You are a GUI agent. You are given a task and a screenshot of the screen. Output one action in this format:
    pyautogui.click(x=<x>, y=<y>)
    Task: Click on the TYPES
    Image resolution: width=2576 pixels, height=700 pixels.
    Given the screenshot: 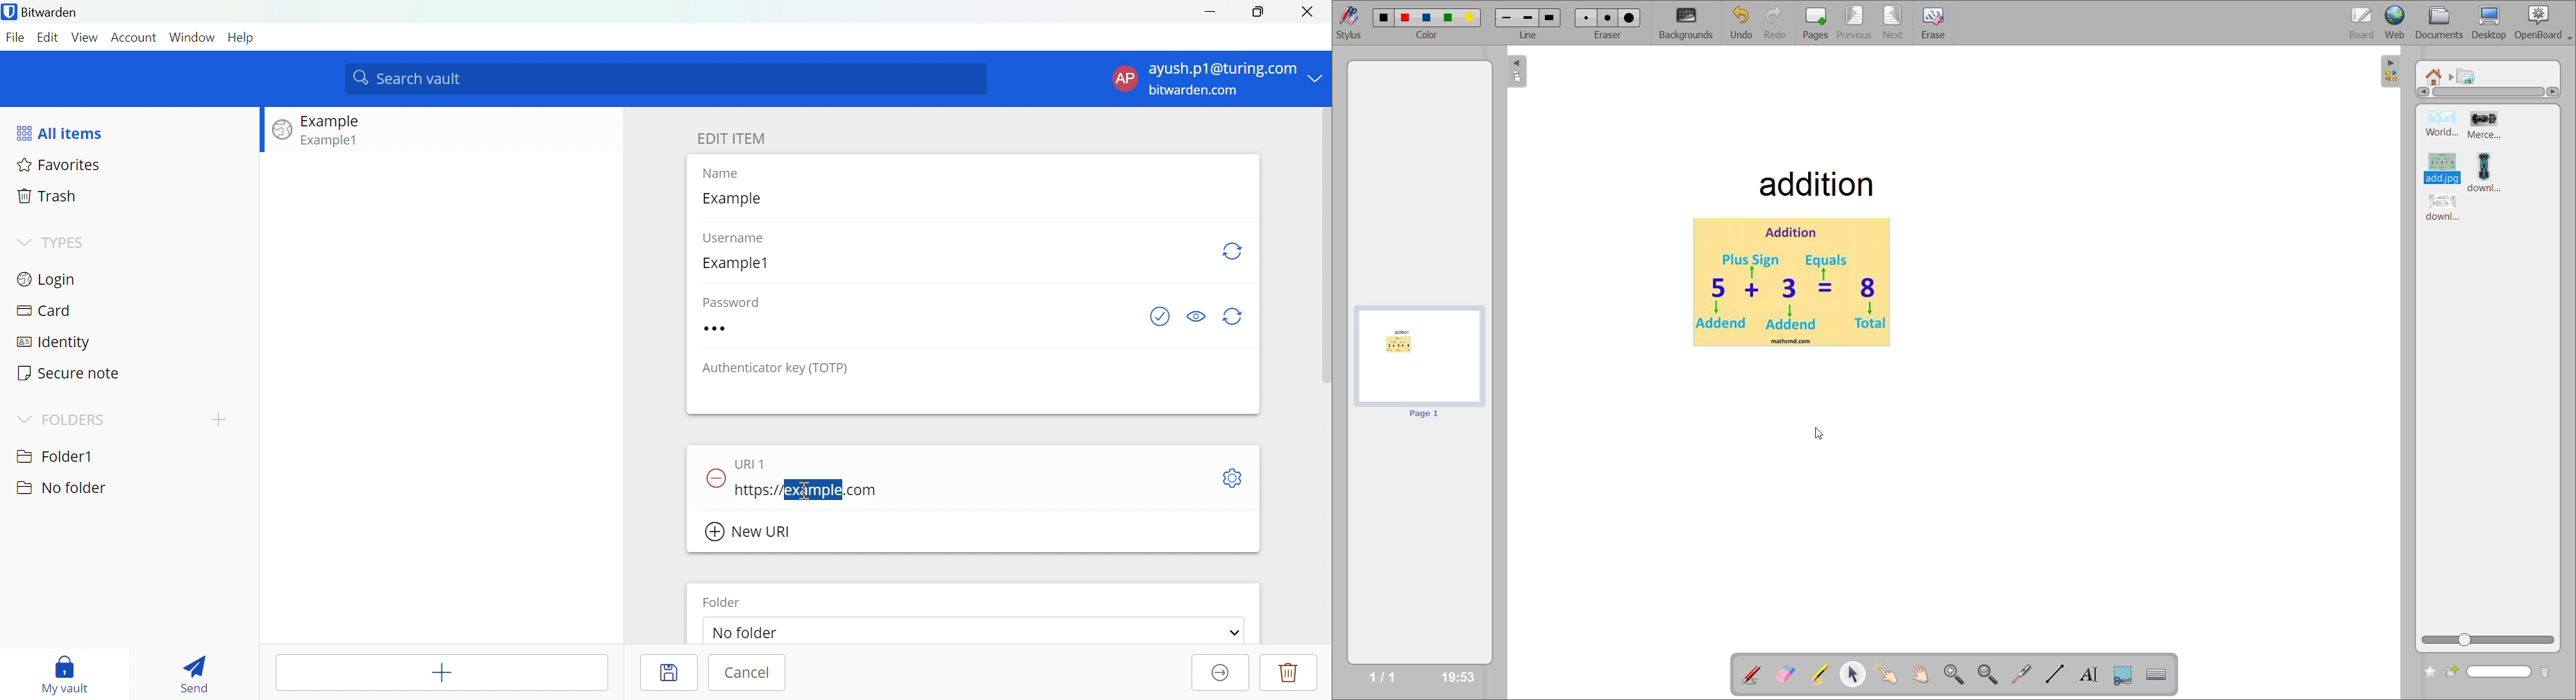 What is the action you would take?
    pyautogui.click(x=65, y=244)
    